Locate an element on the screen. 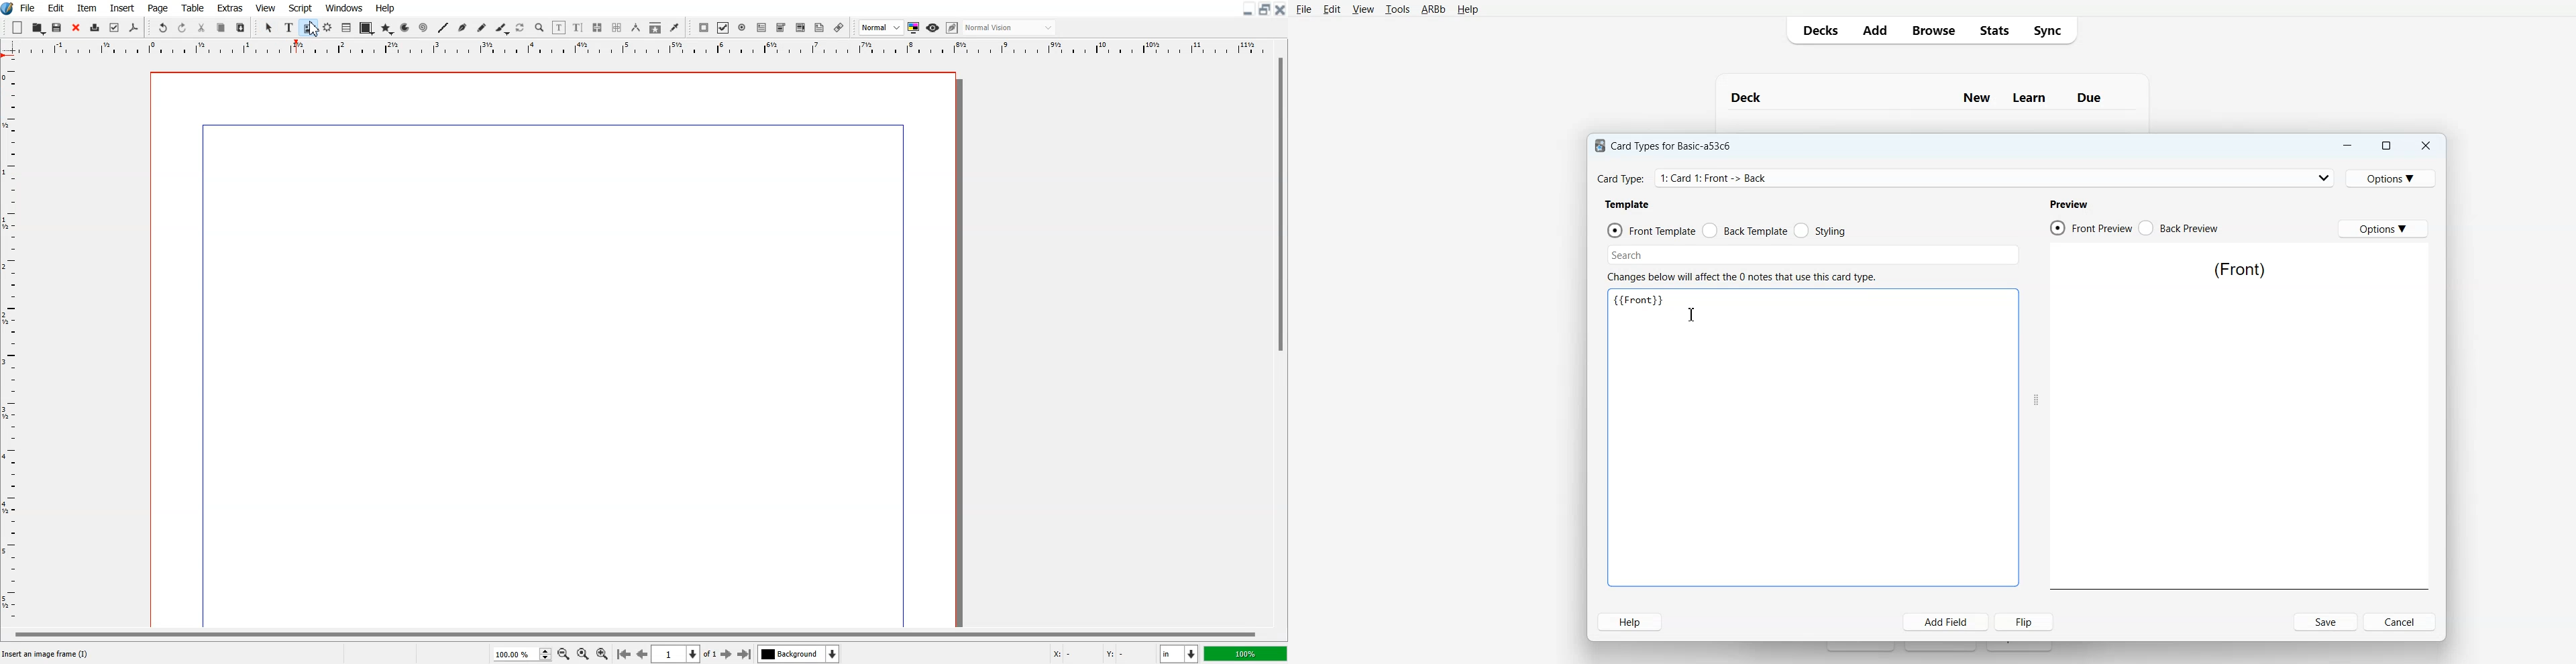  Zoom Out is located at coordinates (563, 653).